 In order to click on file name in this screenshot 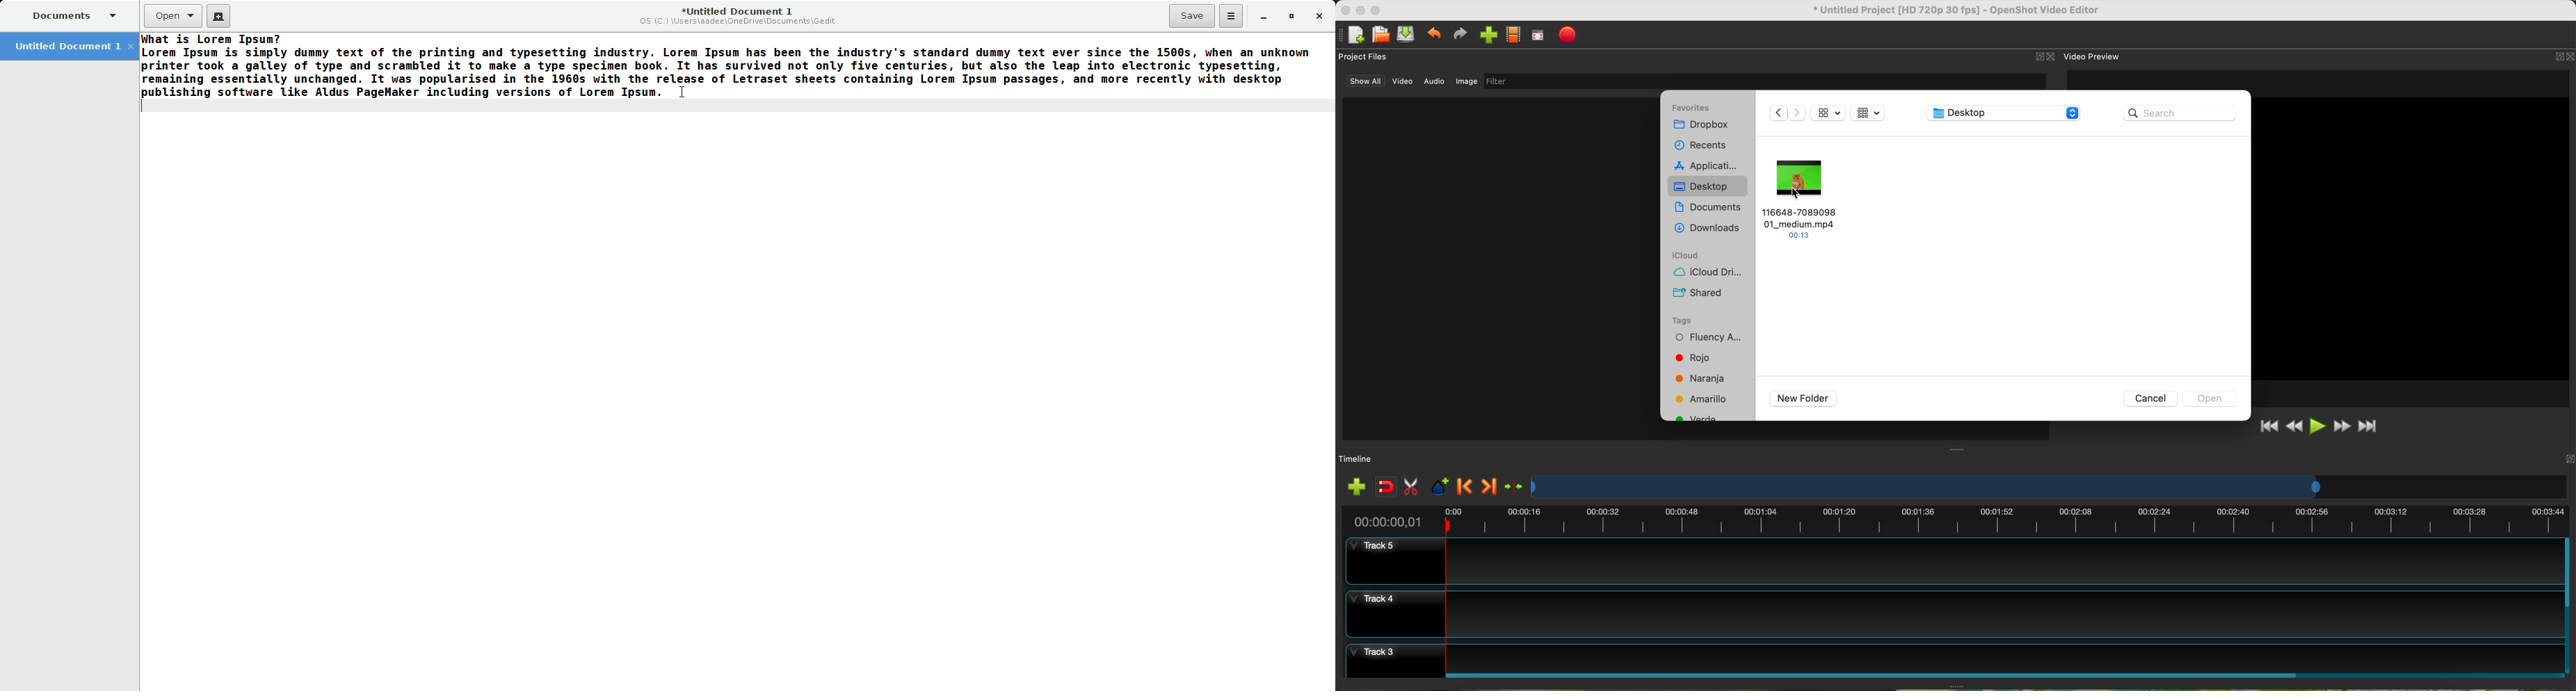, I will do `click(1957, 10)`.